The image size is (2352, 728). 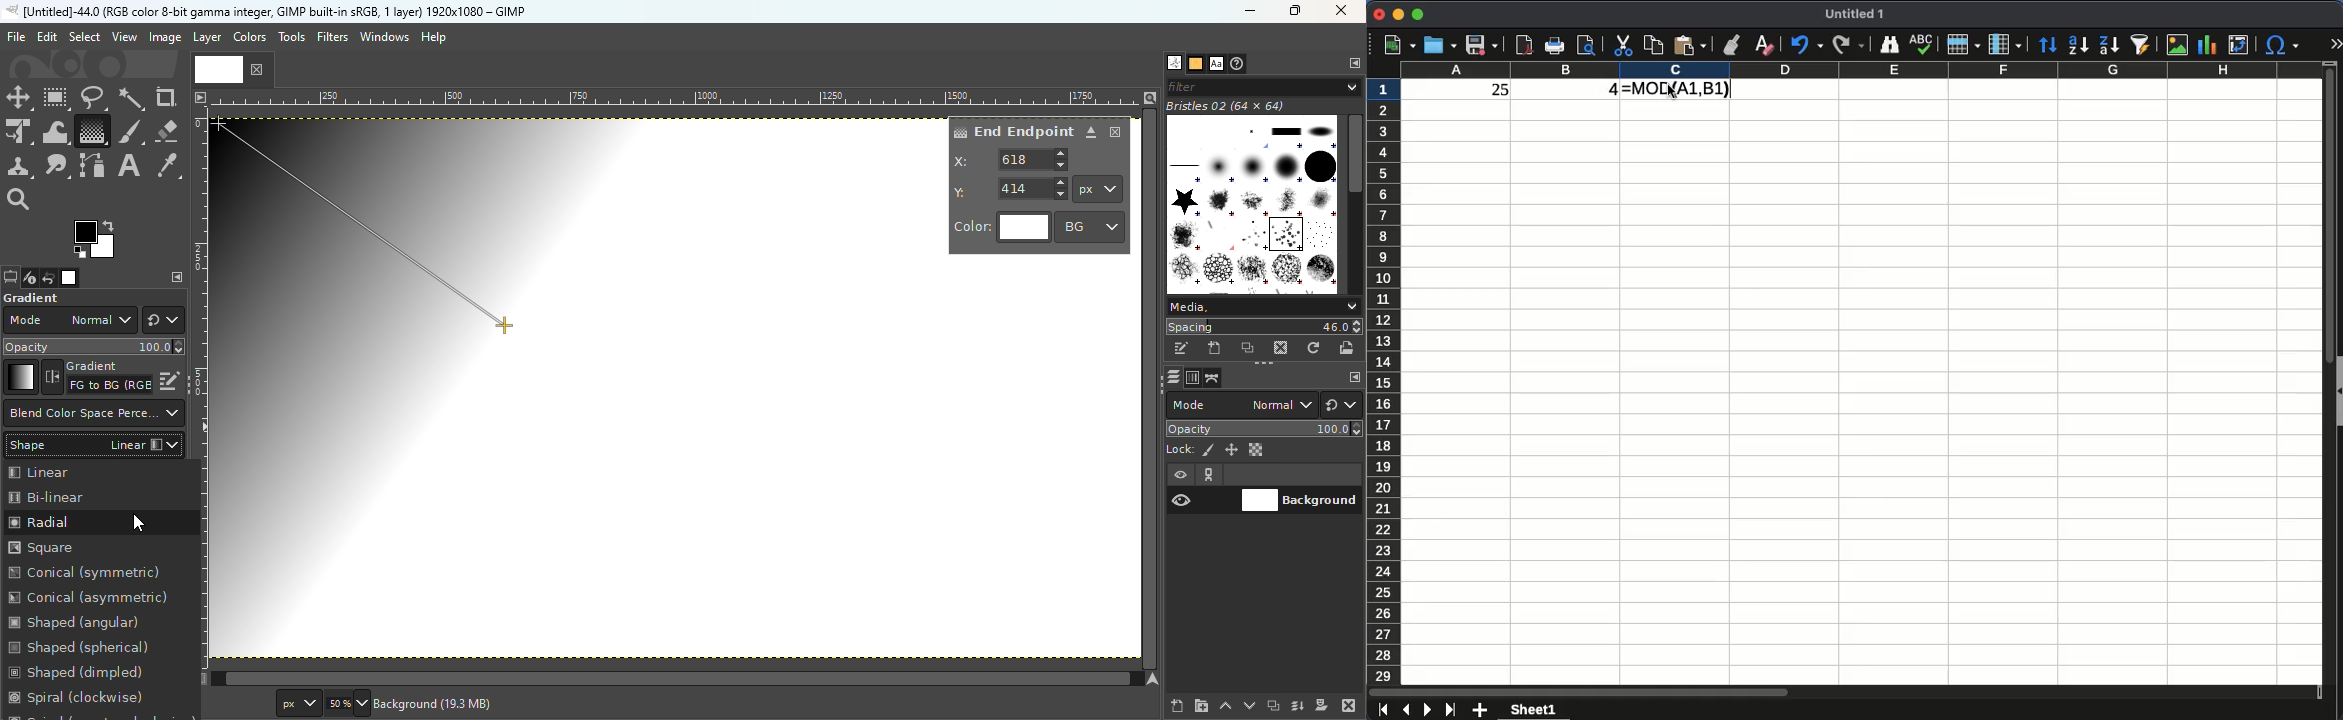 What do you see at coordinates (1601, 90) in the screenshot?
I see `4` at bounding box center [1601, 90].